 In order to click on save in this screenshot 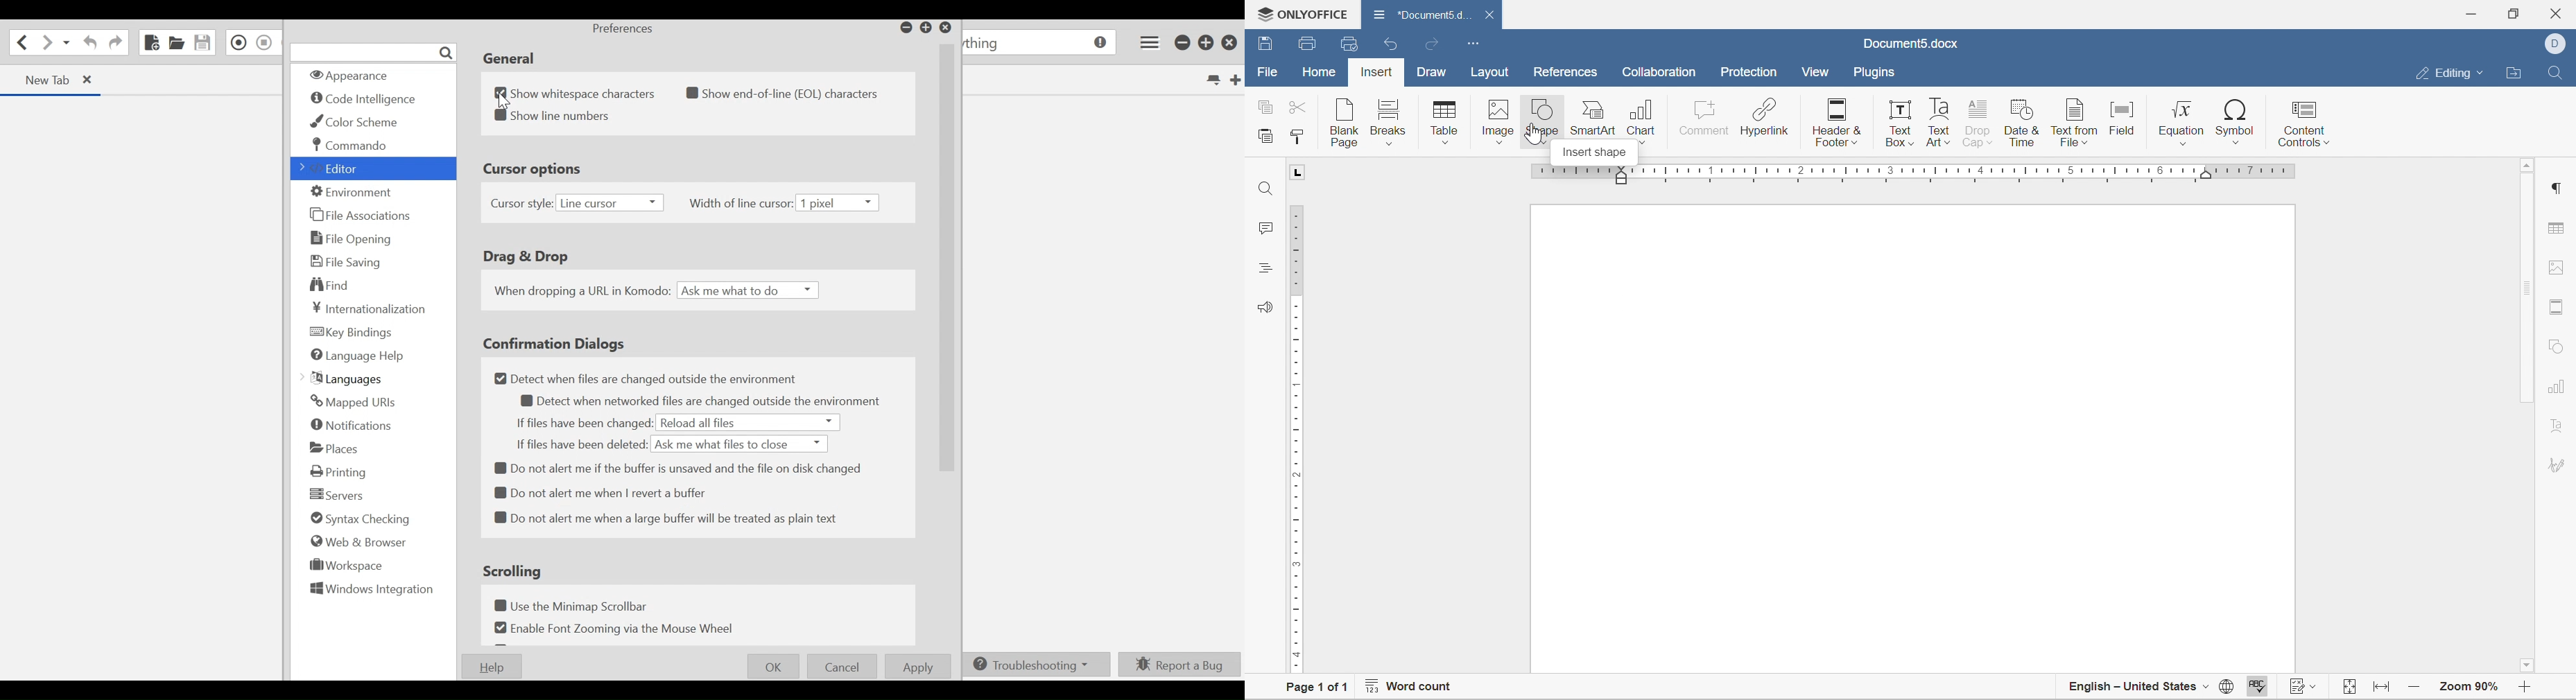, I will do `click(1308, 43)`.